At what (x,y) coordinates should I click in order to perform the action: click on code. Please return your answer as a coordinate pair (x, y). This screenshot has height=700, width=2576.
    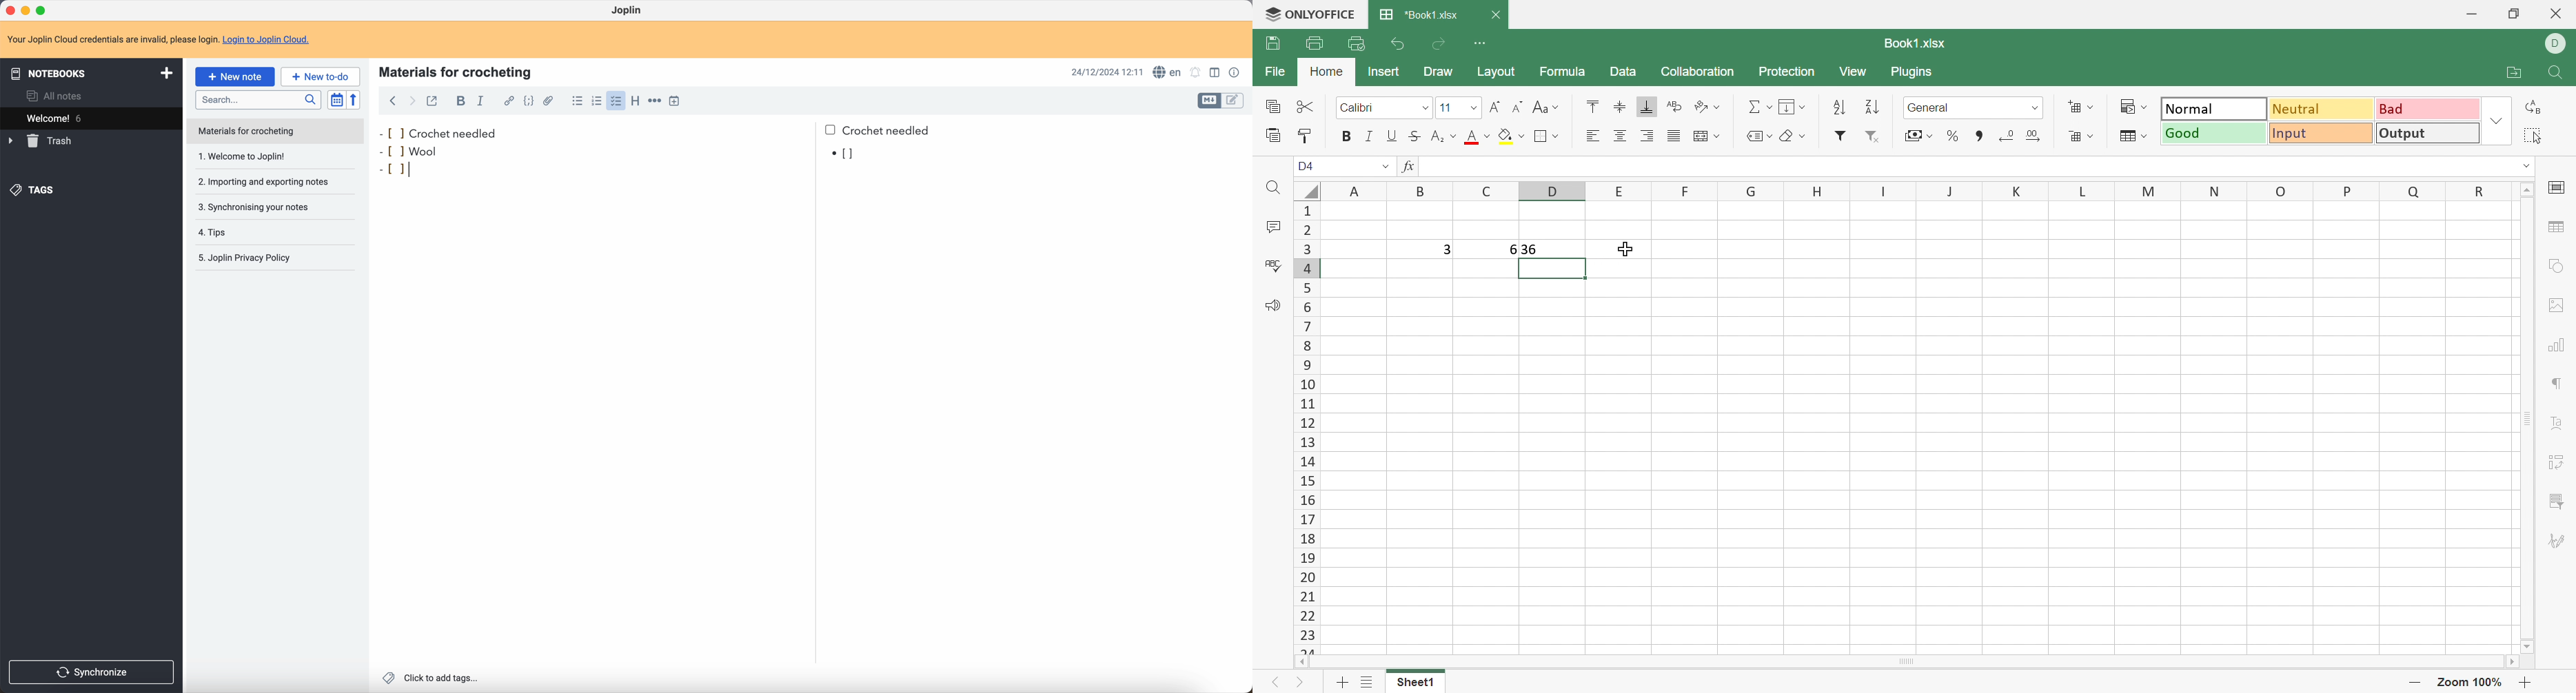
    Looking at the image, I should click on (530, 101).